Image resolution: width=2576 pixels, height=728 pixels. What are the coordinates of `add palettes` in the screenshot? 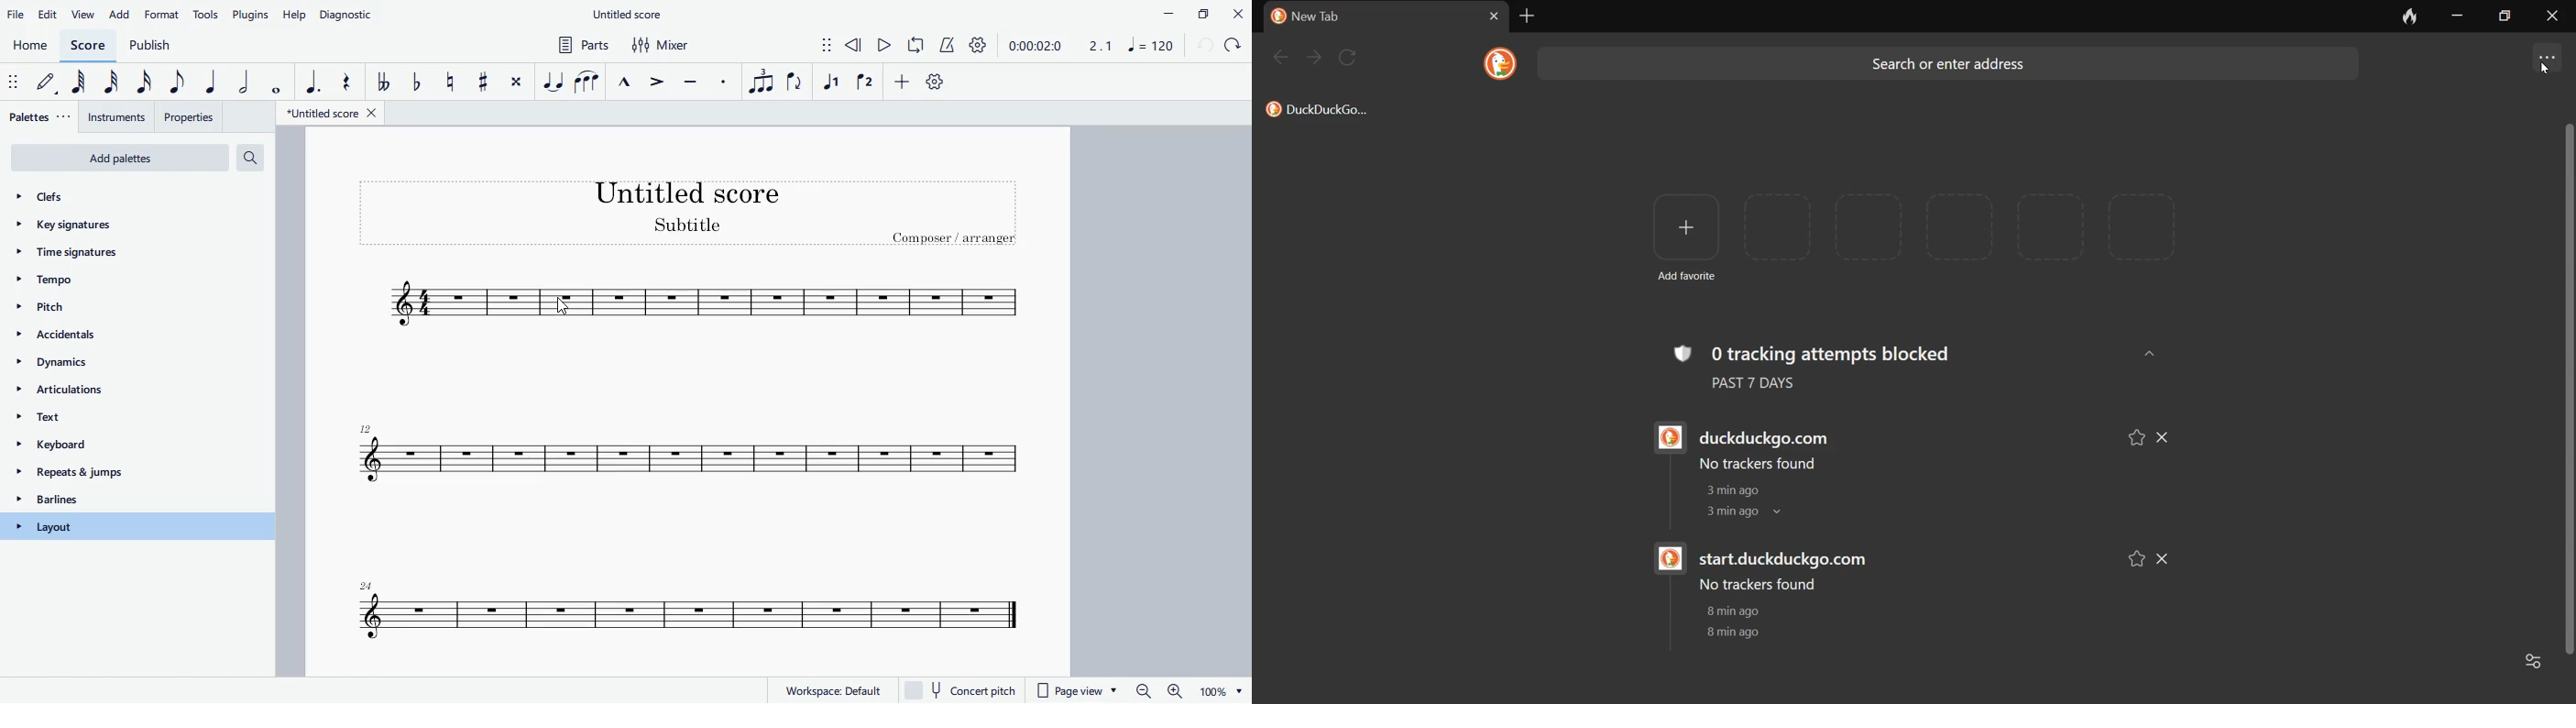 It's located at (120, 160).